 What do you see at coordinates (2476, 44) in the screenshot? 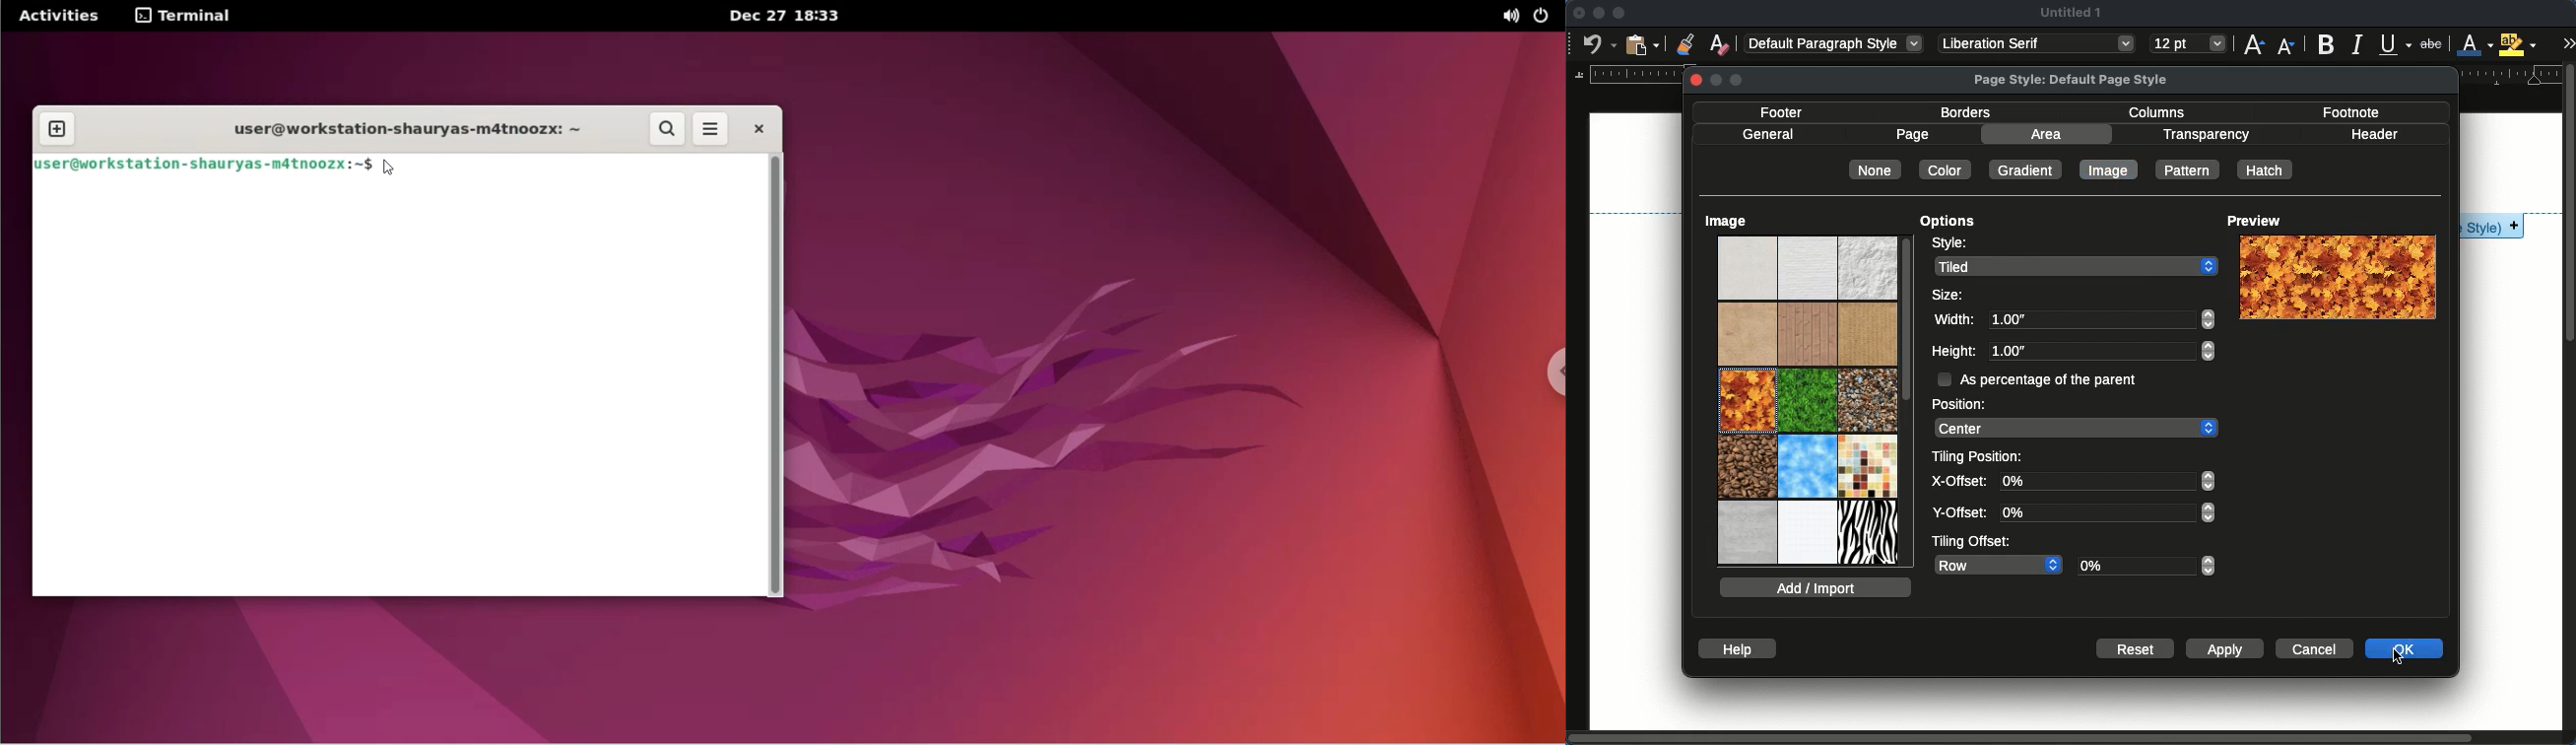
I see `text color` at bounding box center [2476, 44].